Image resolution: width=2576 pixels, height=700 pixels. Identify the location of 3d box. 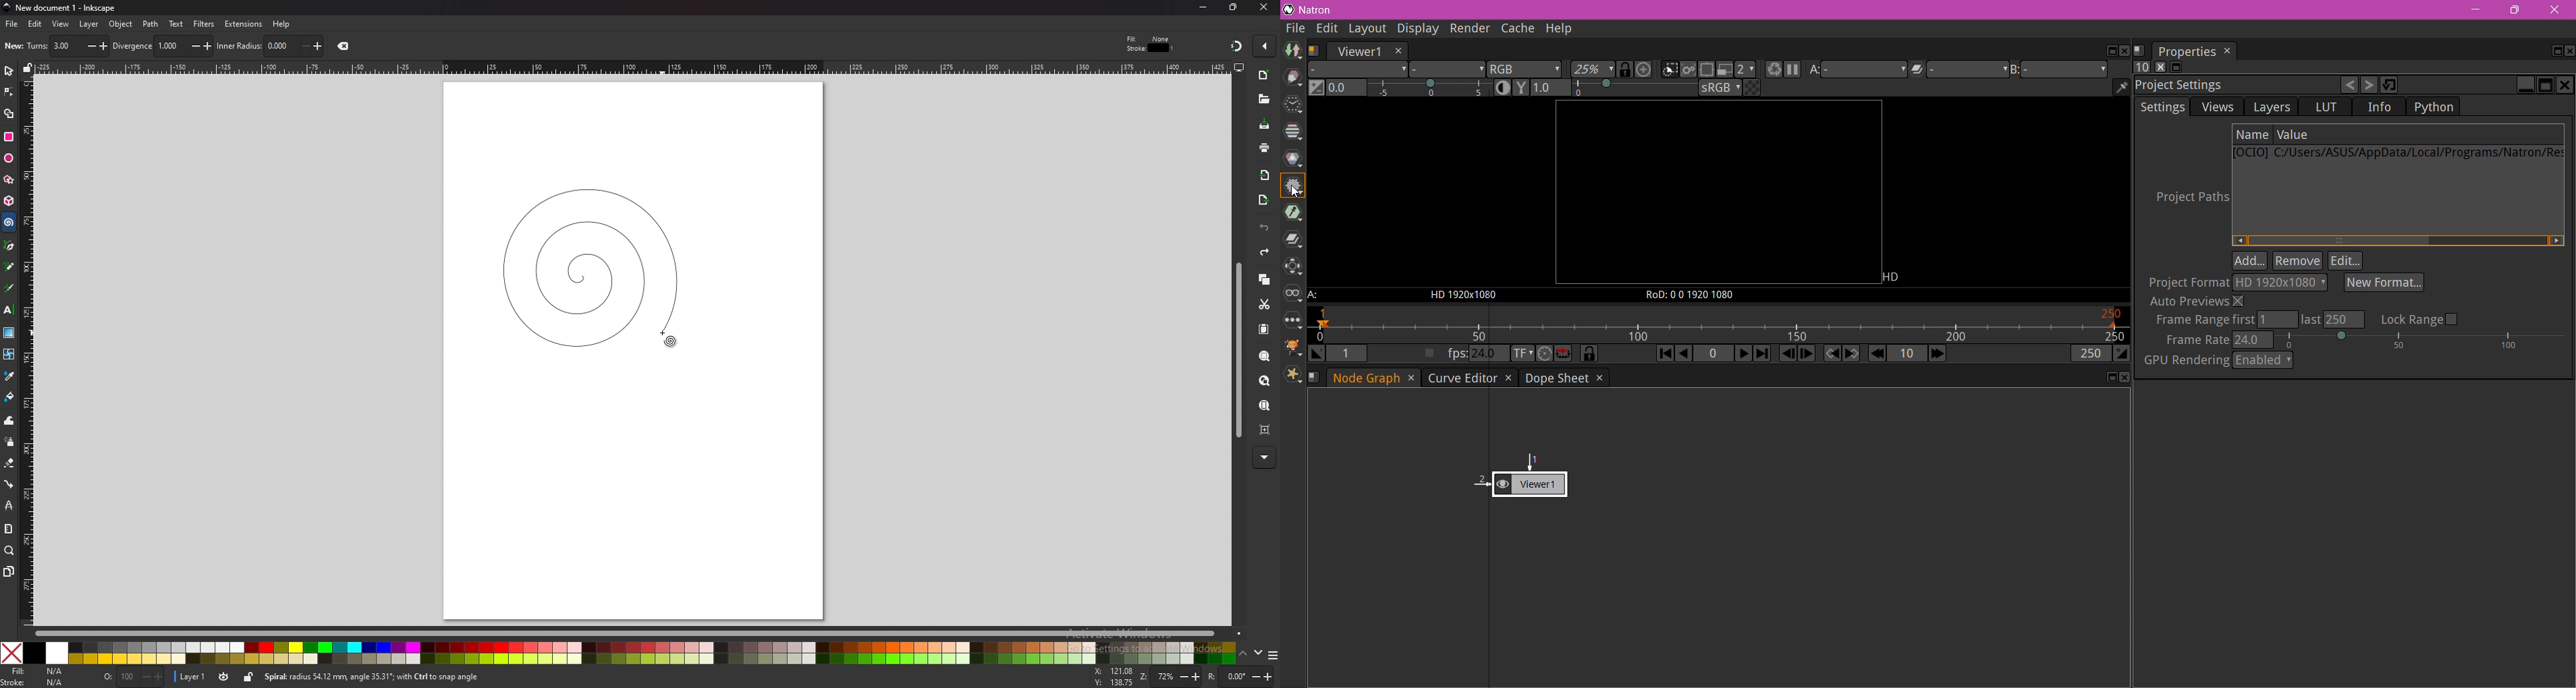
(9, 202).